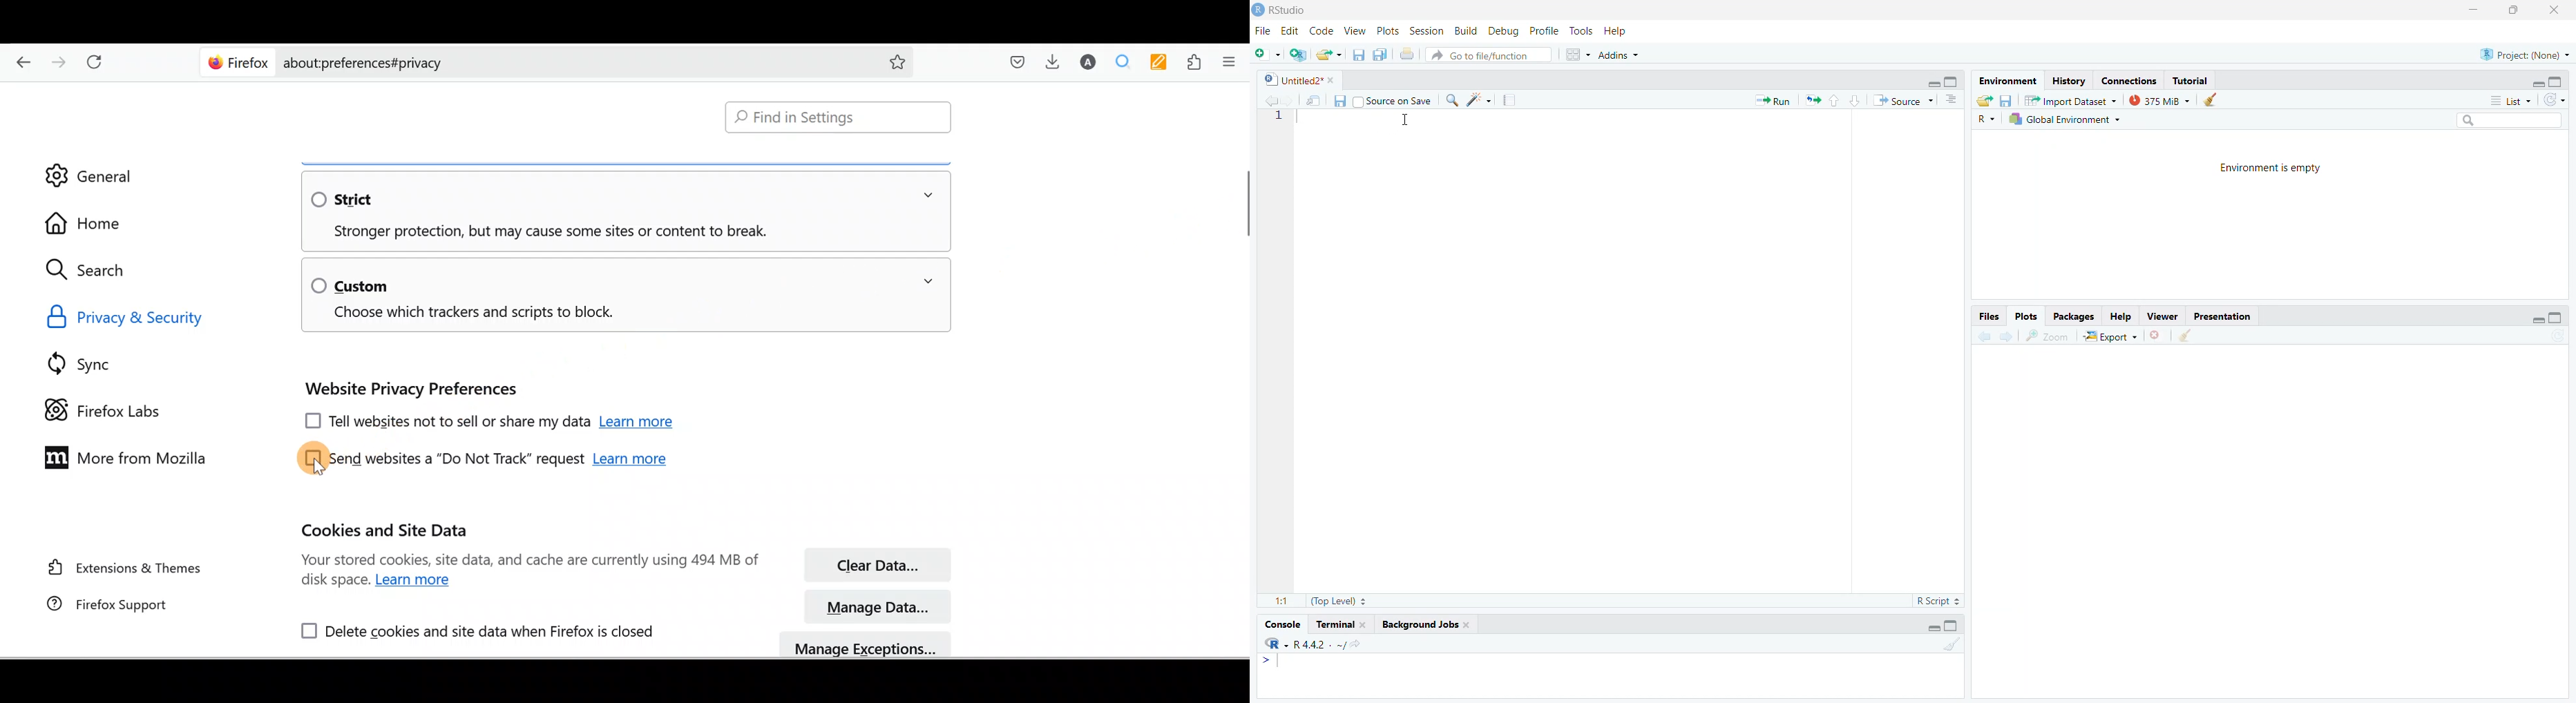  I want to click on hide console, so click(1954, 626).